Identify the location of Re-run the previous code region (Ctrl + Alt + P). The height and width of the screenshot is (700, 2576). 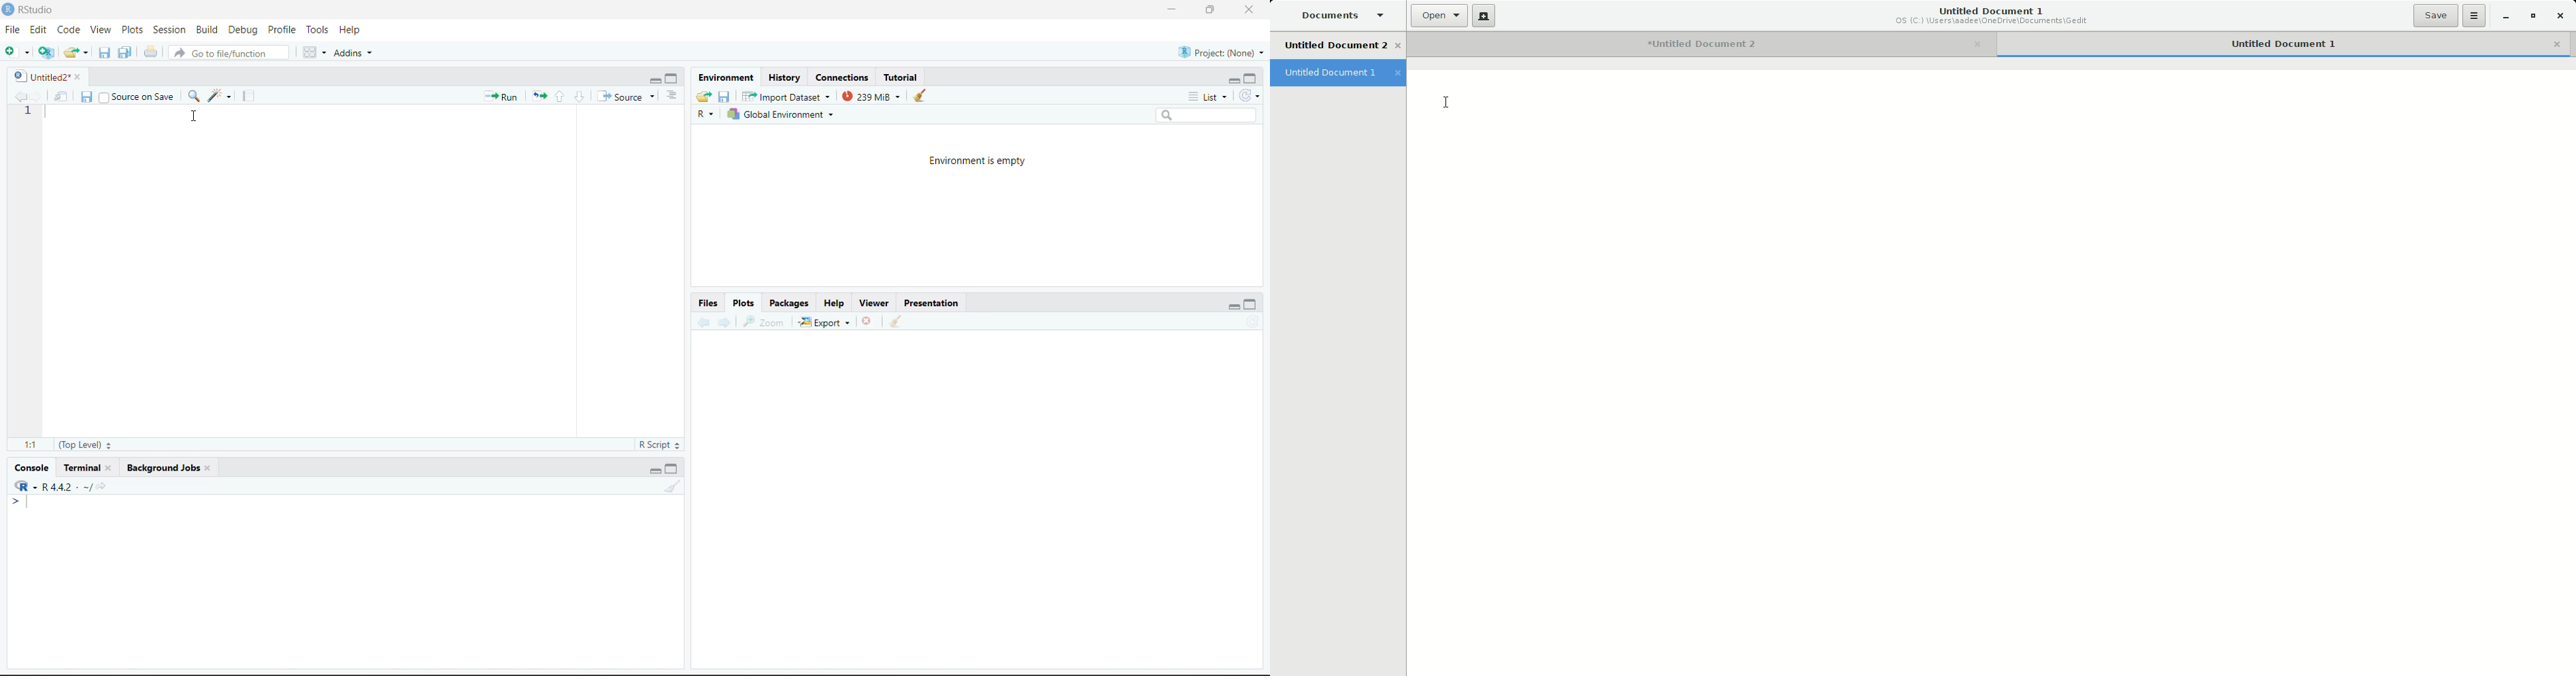
(539, 96).